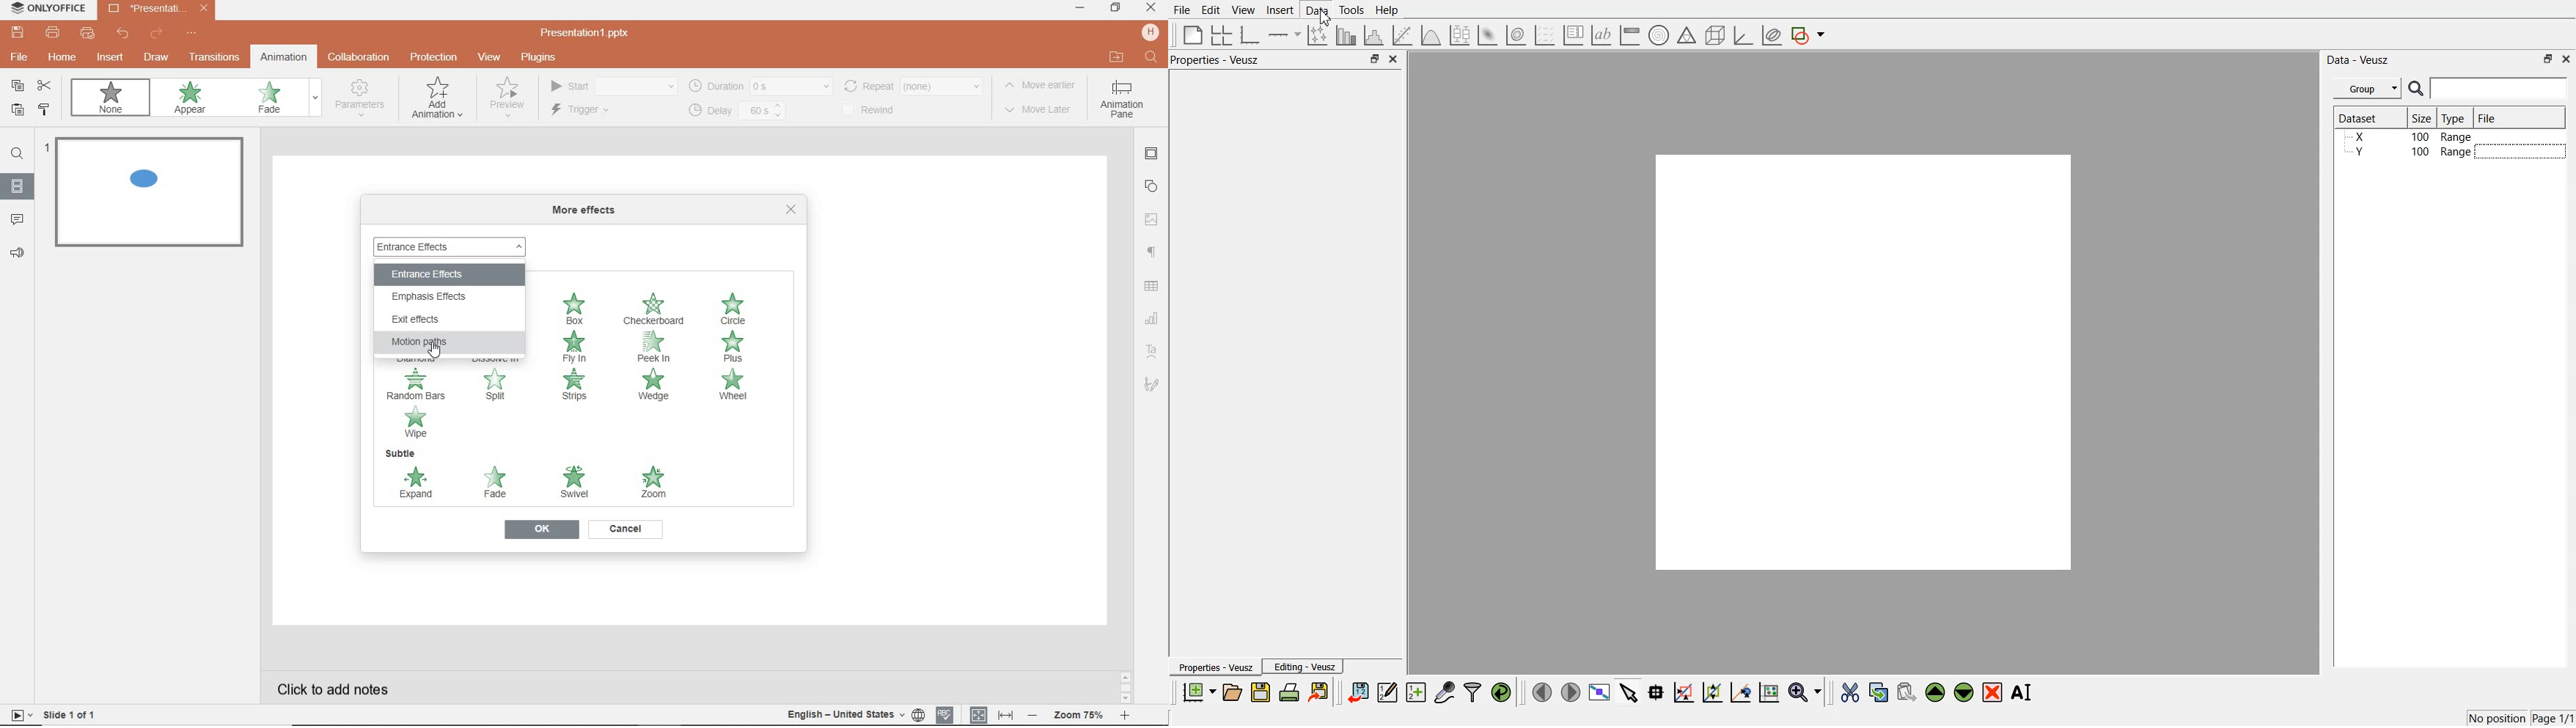 Image resolution: width=2576 pixels, height=728 pixels. I want to click on Copy the selected widget, so click(1879, 692).